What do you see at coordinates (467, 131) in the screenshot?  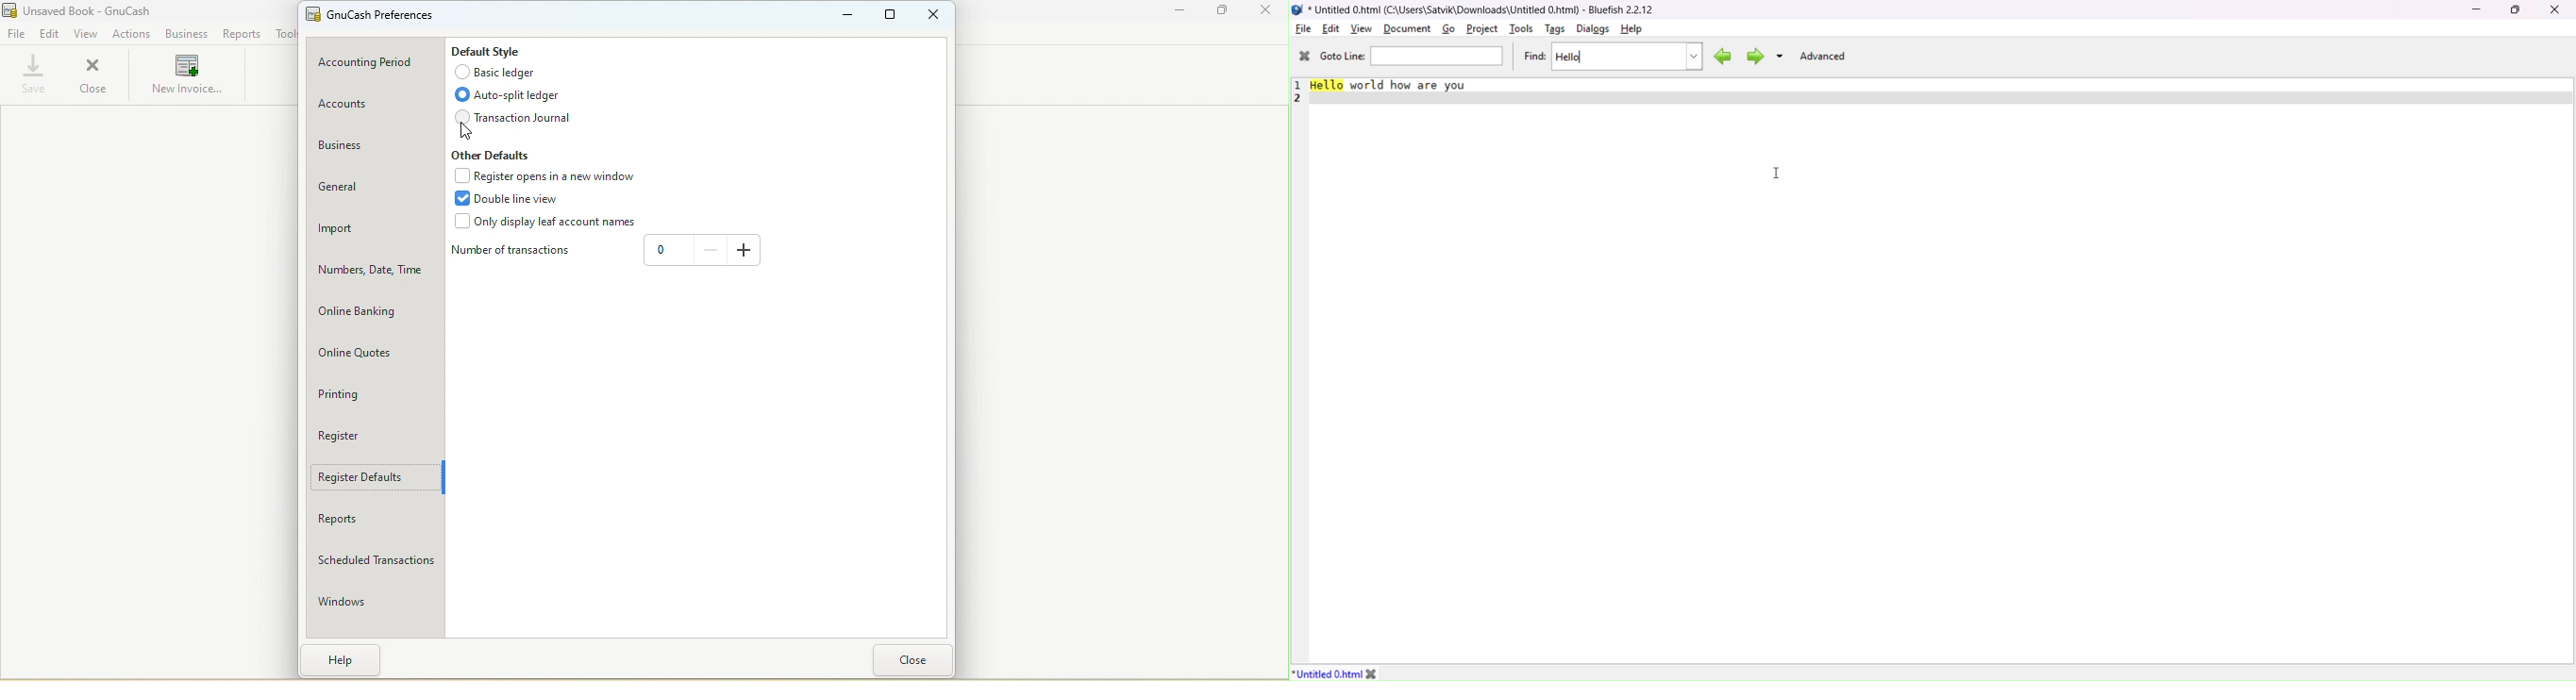 I see `cursor` at bounding box center [467, 131].